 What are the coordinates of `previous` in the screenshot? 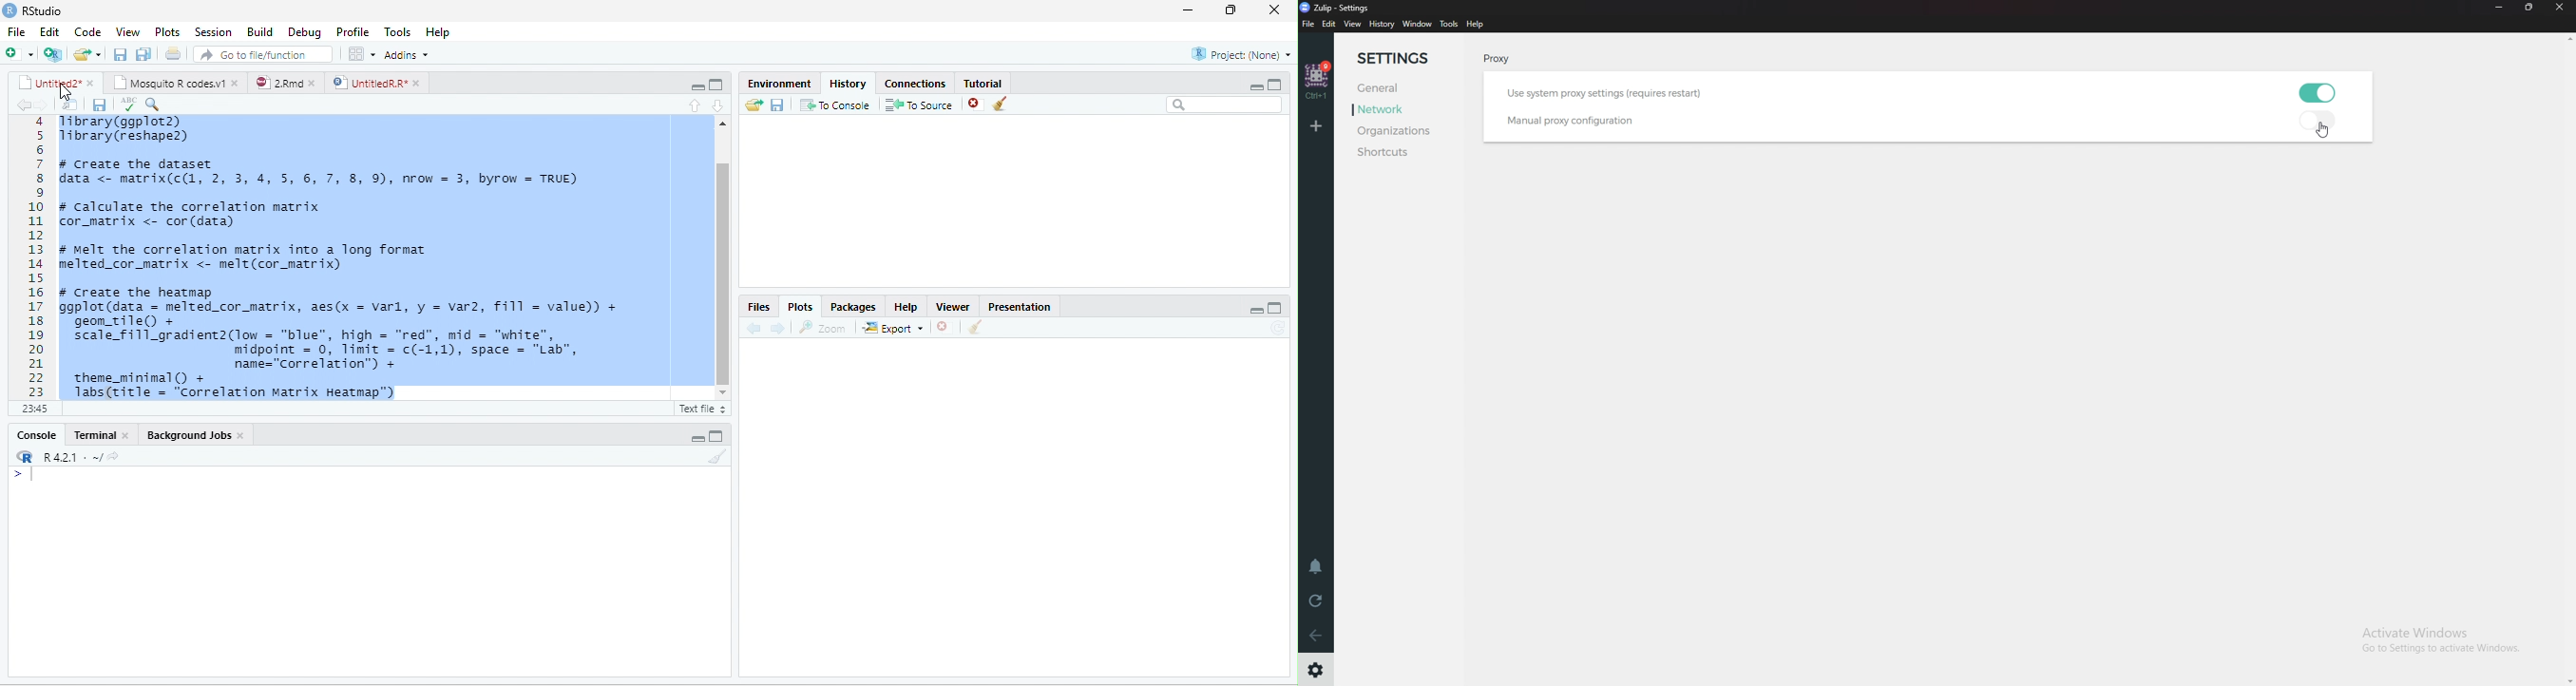 It's located at (757, 328).